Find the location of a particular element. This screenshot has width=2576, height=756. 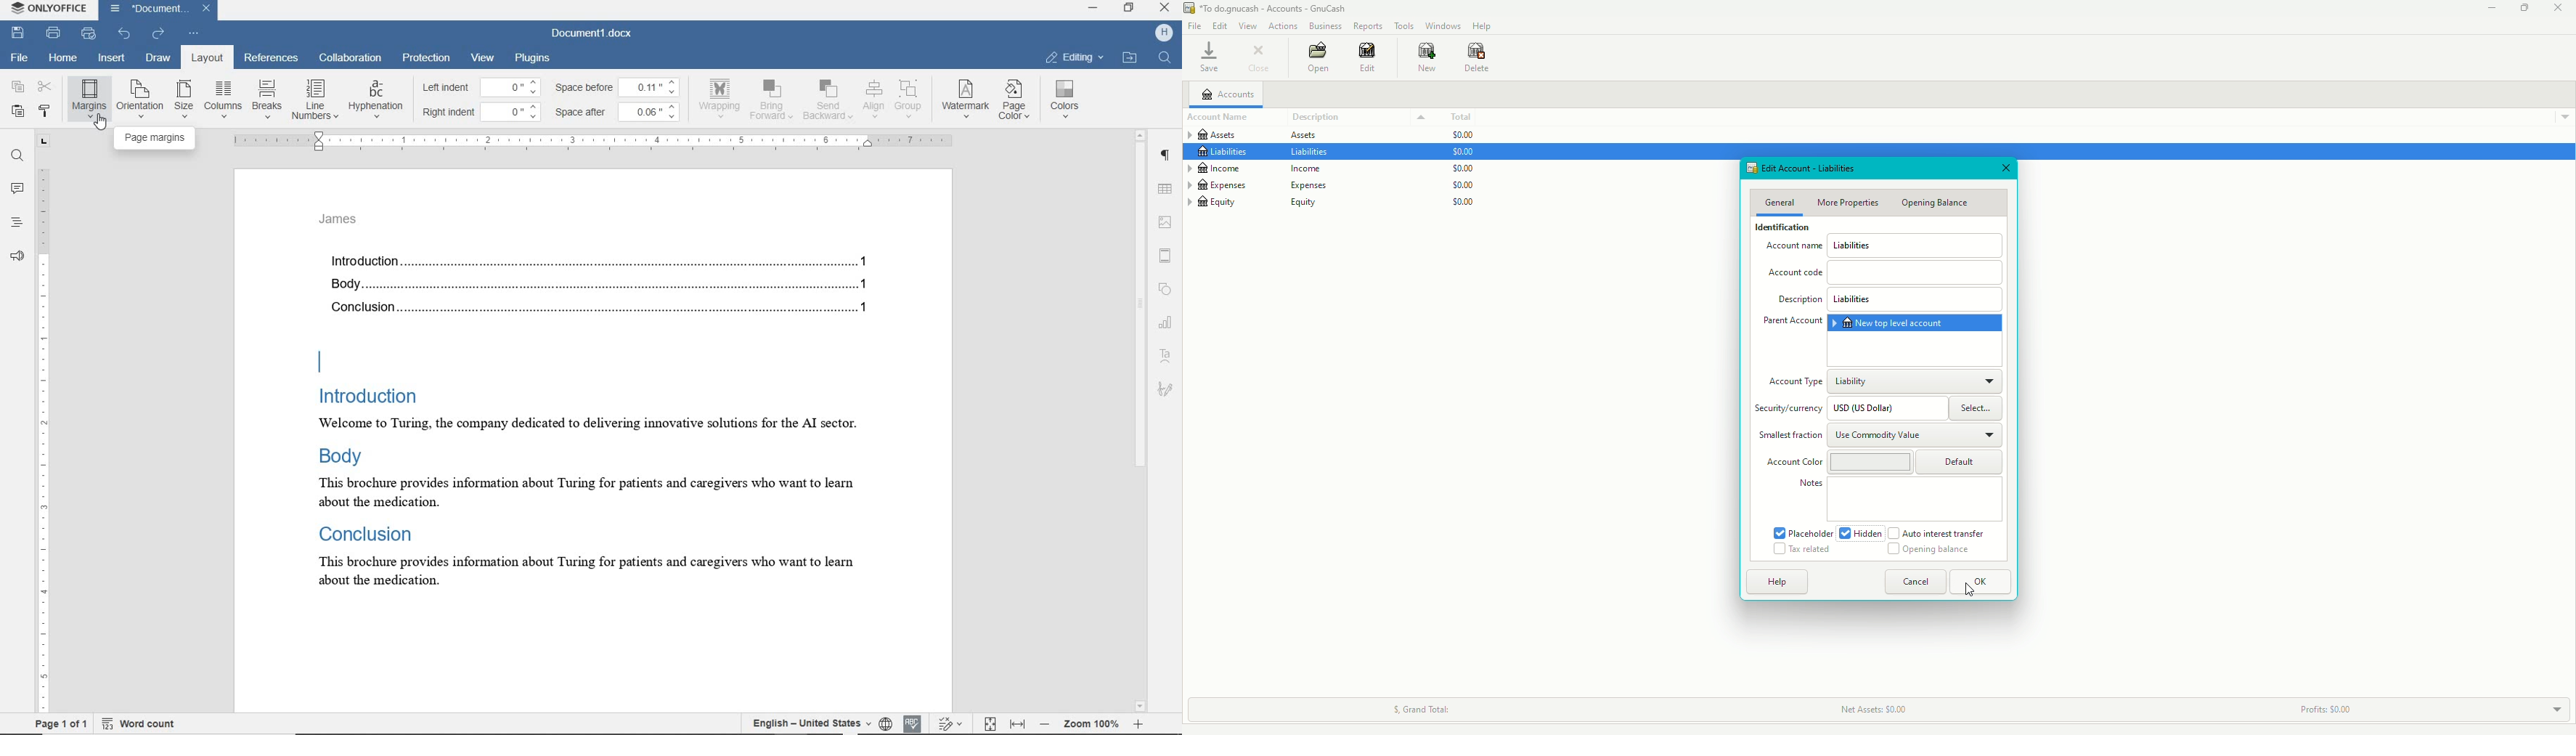

breaks is located at coordinates (265, 99).